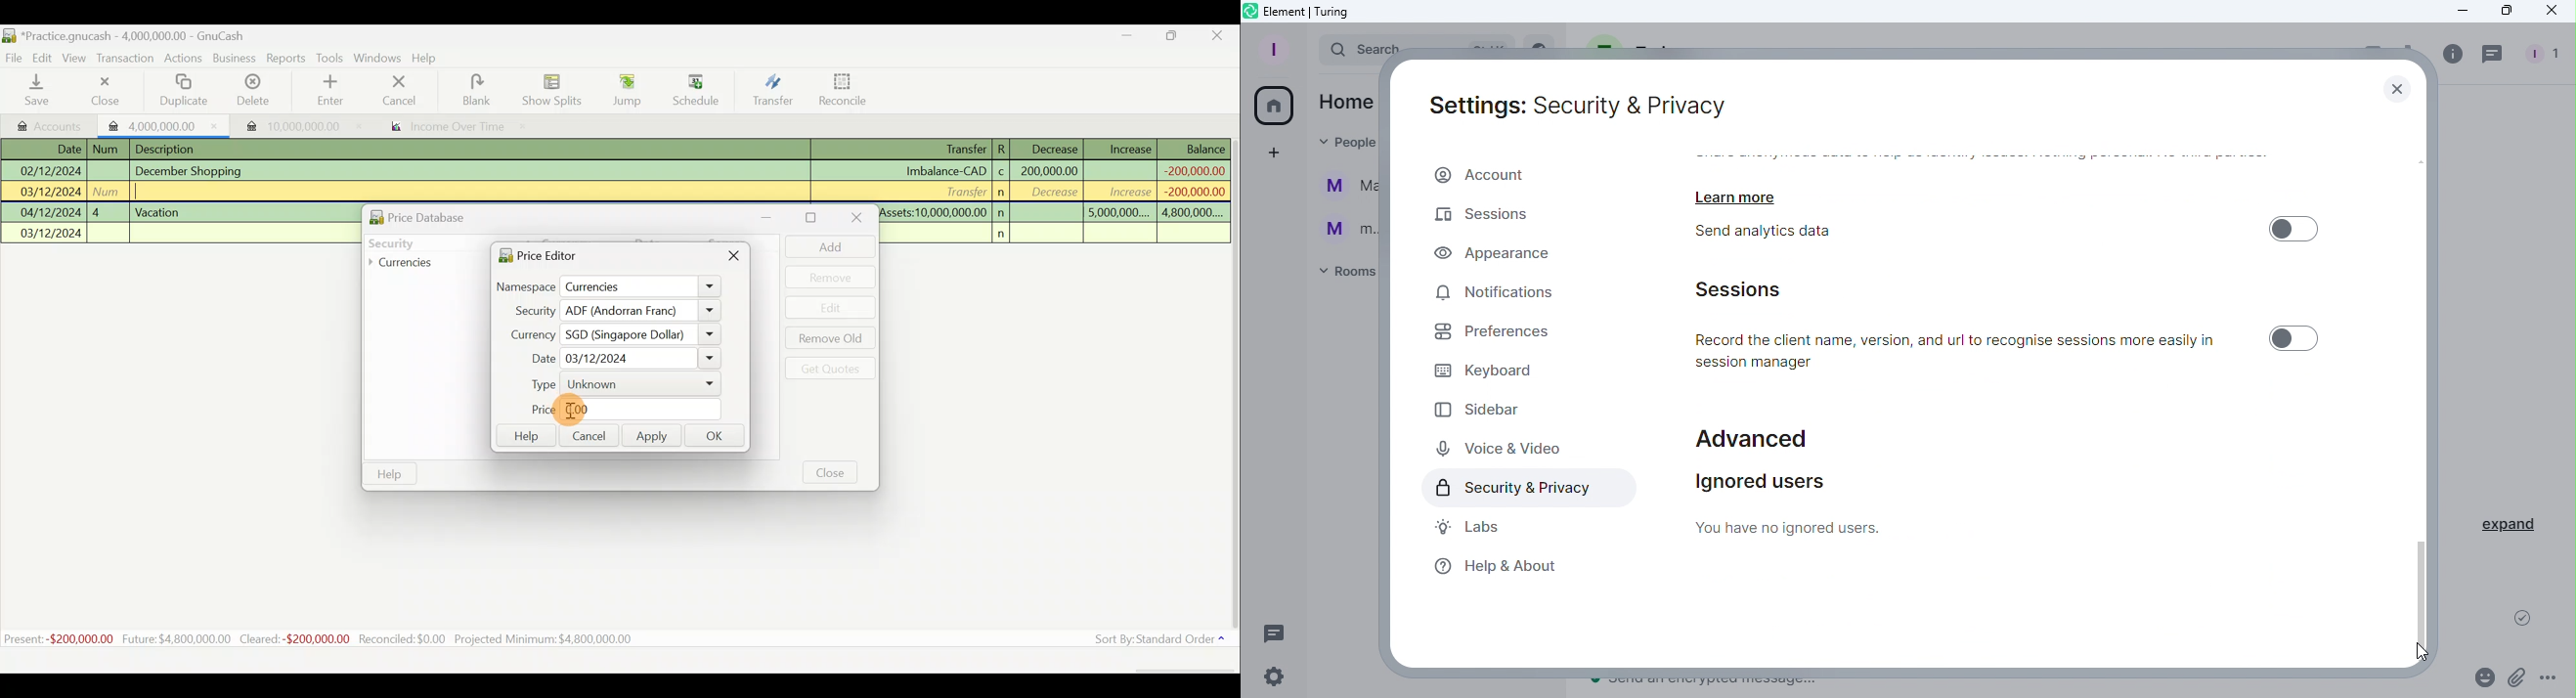 Image resolution: width=2576 pixels, height=700 pixels. What do you see at coordinates (1130, 147) in the screenshot?
I see `Increase` at bounding box center [1130, 147].